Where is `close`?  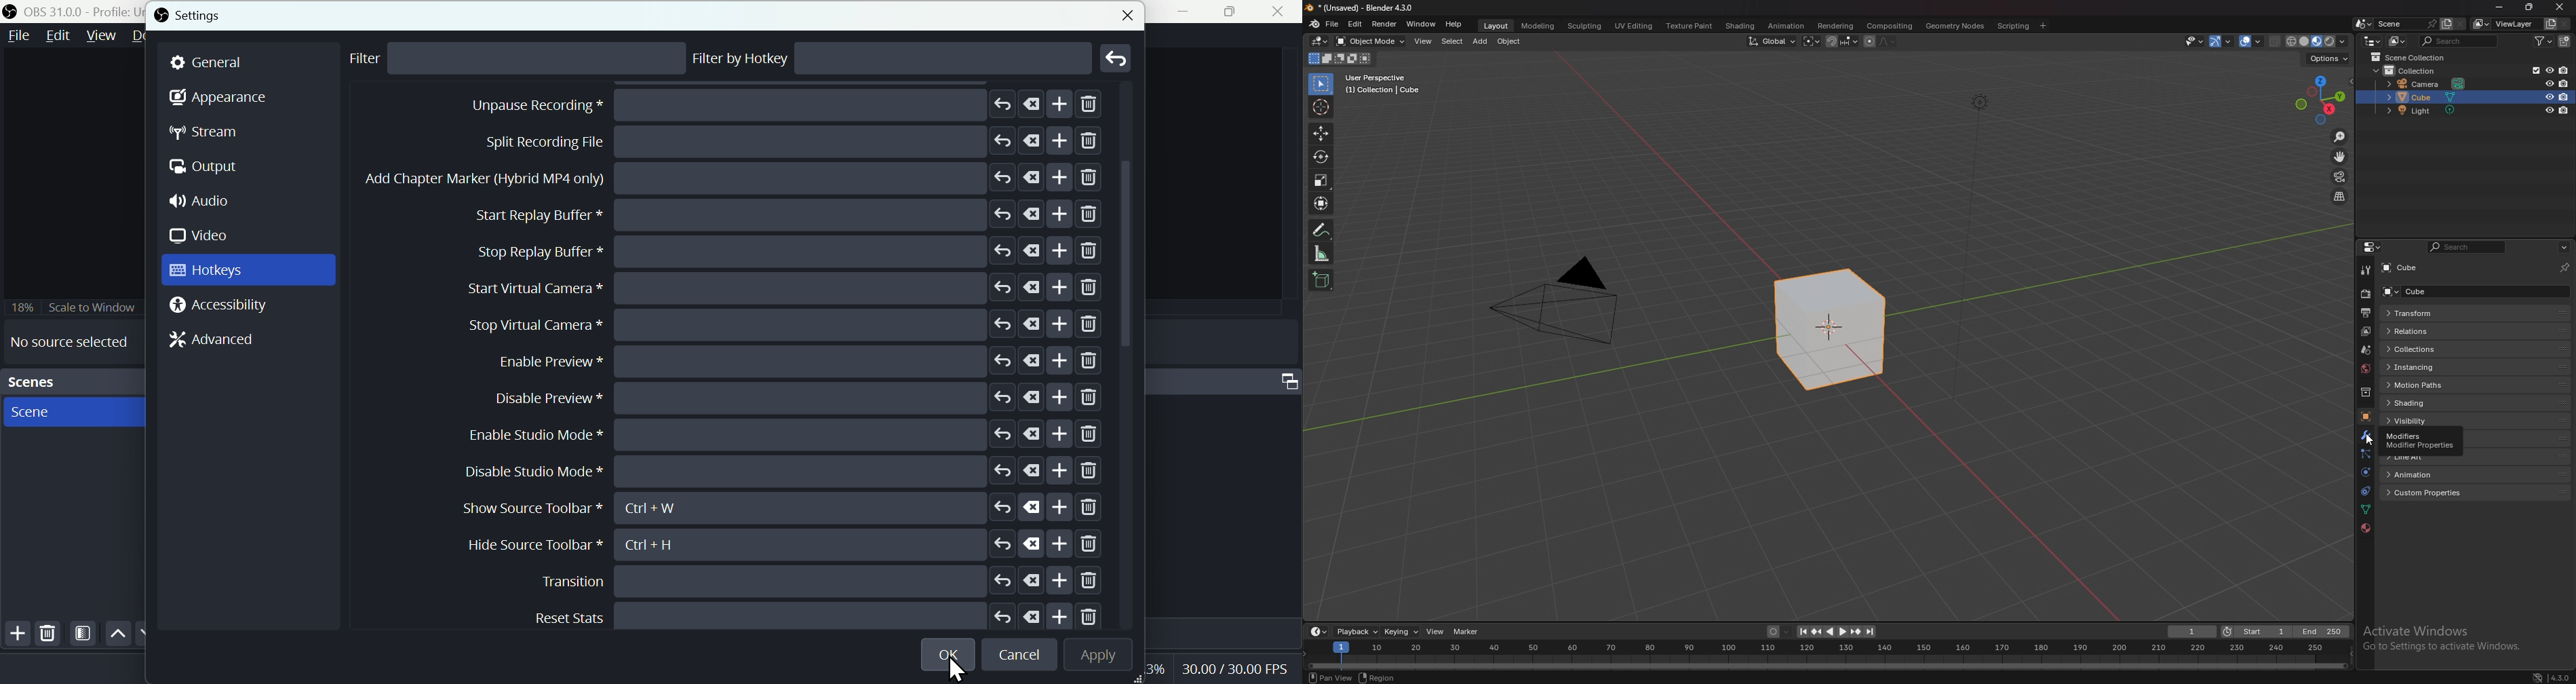
close is located at coordinates (1125, 13).